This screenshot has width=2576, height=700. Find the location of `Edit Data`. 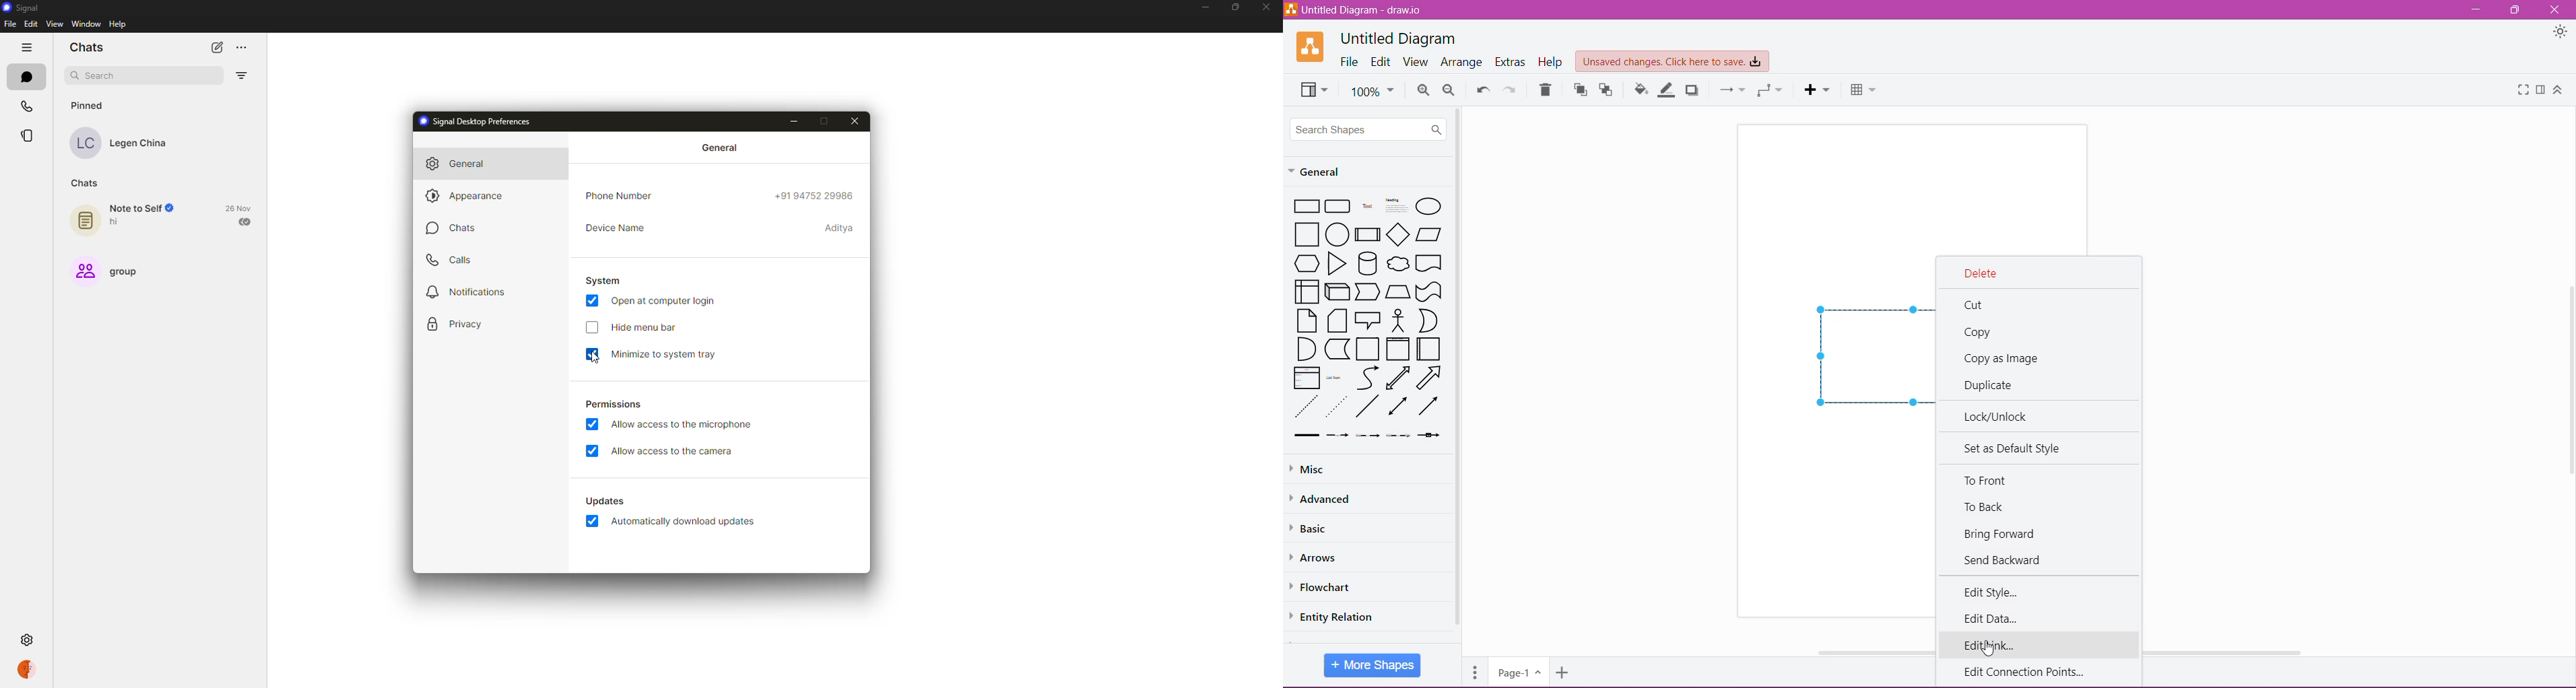

Edit Data is located at coordinates (1991, 619).